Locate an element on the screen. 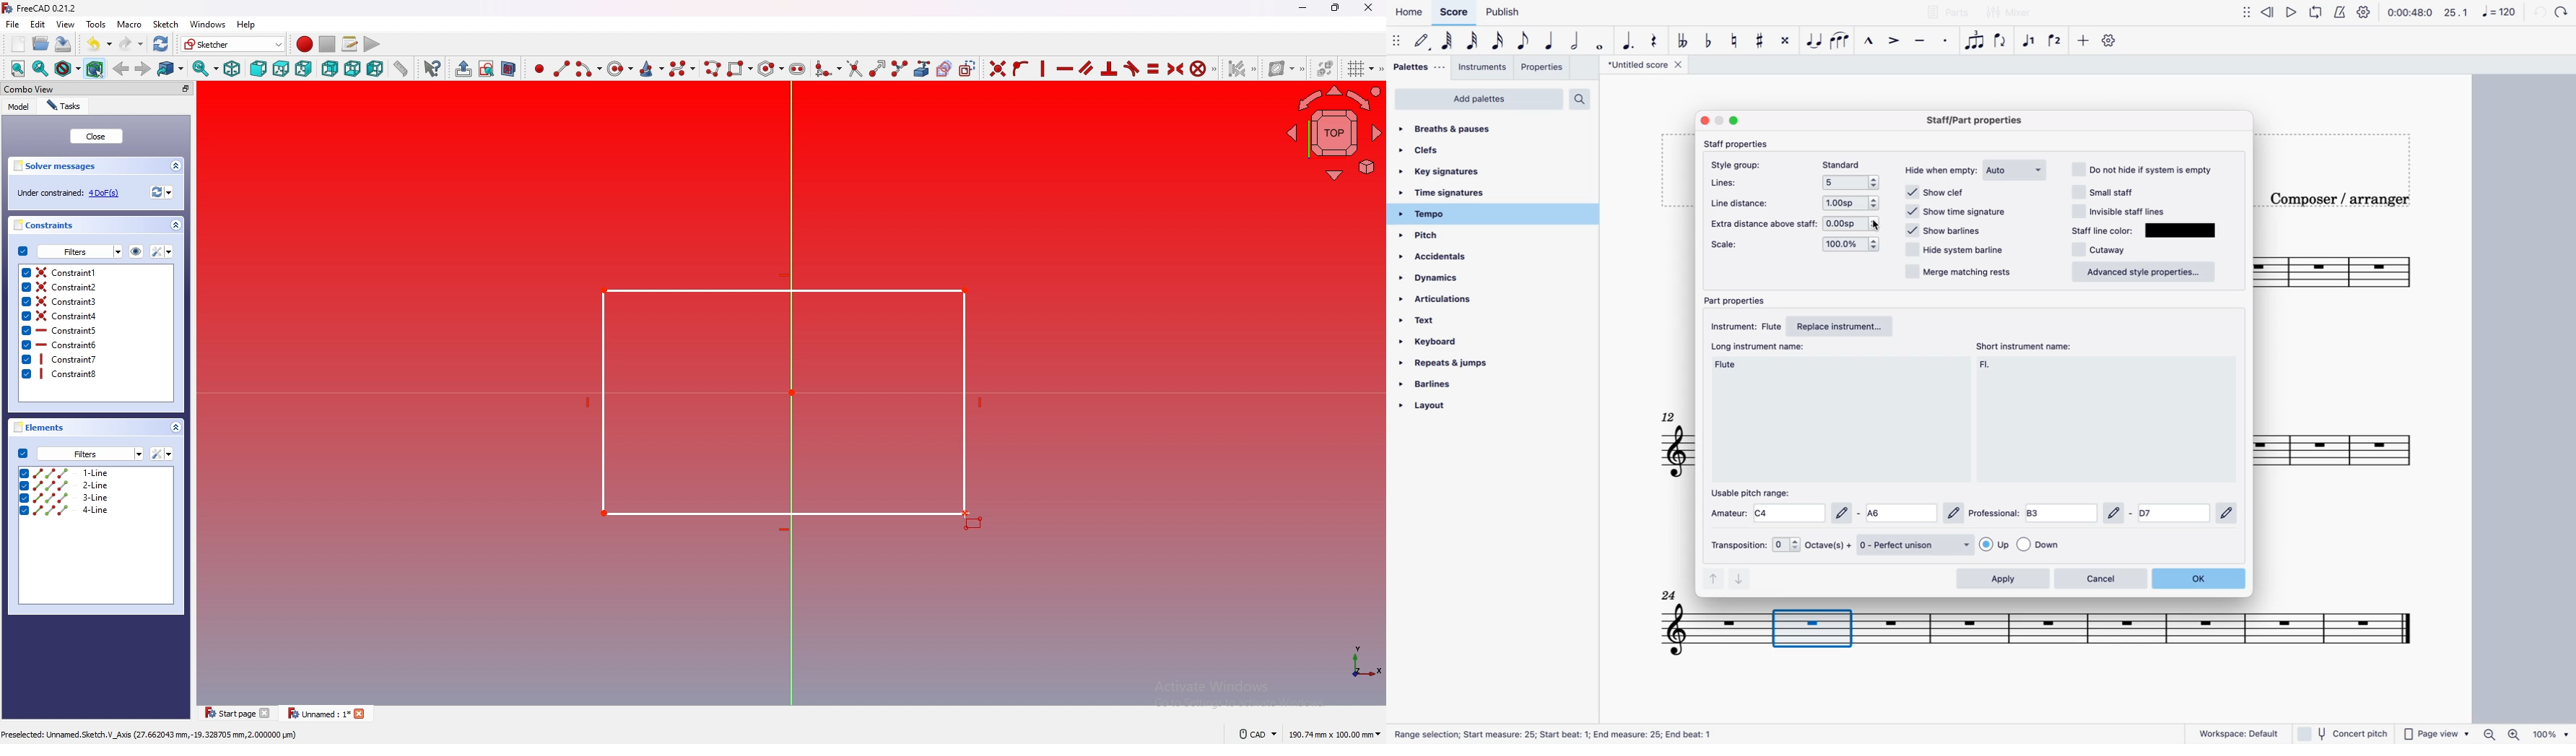 The height and width of the screenshot is (756, 2576). move is located at coordinates (1396, 40).